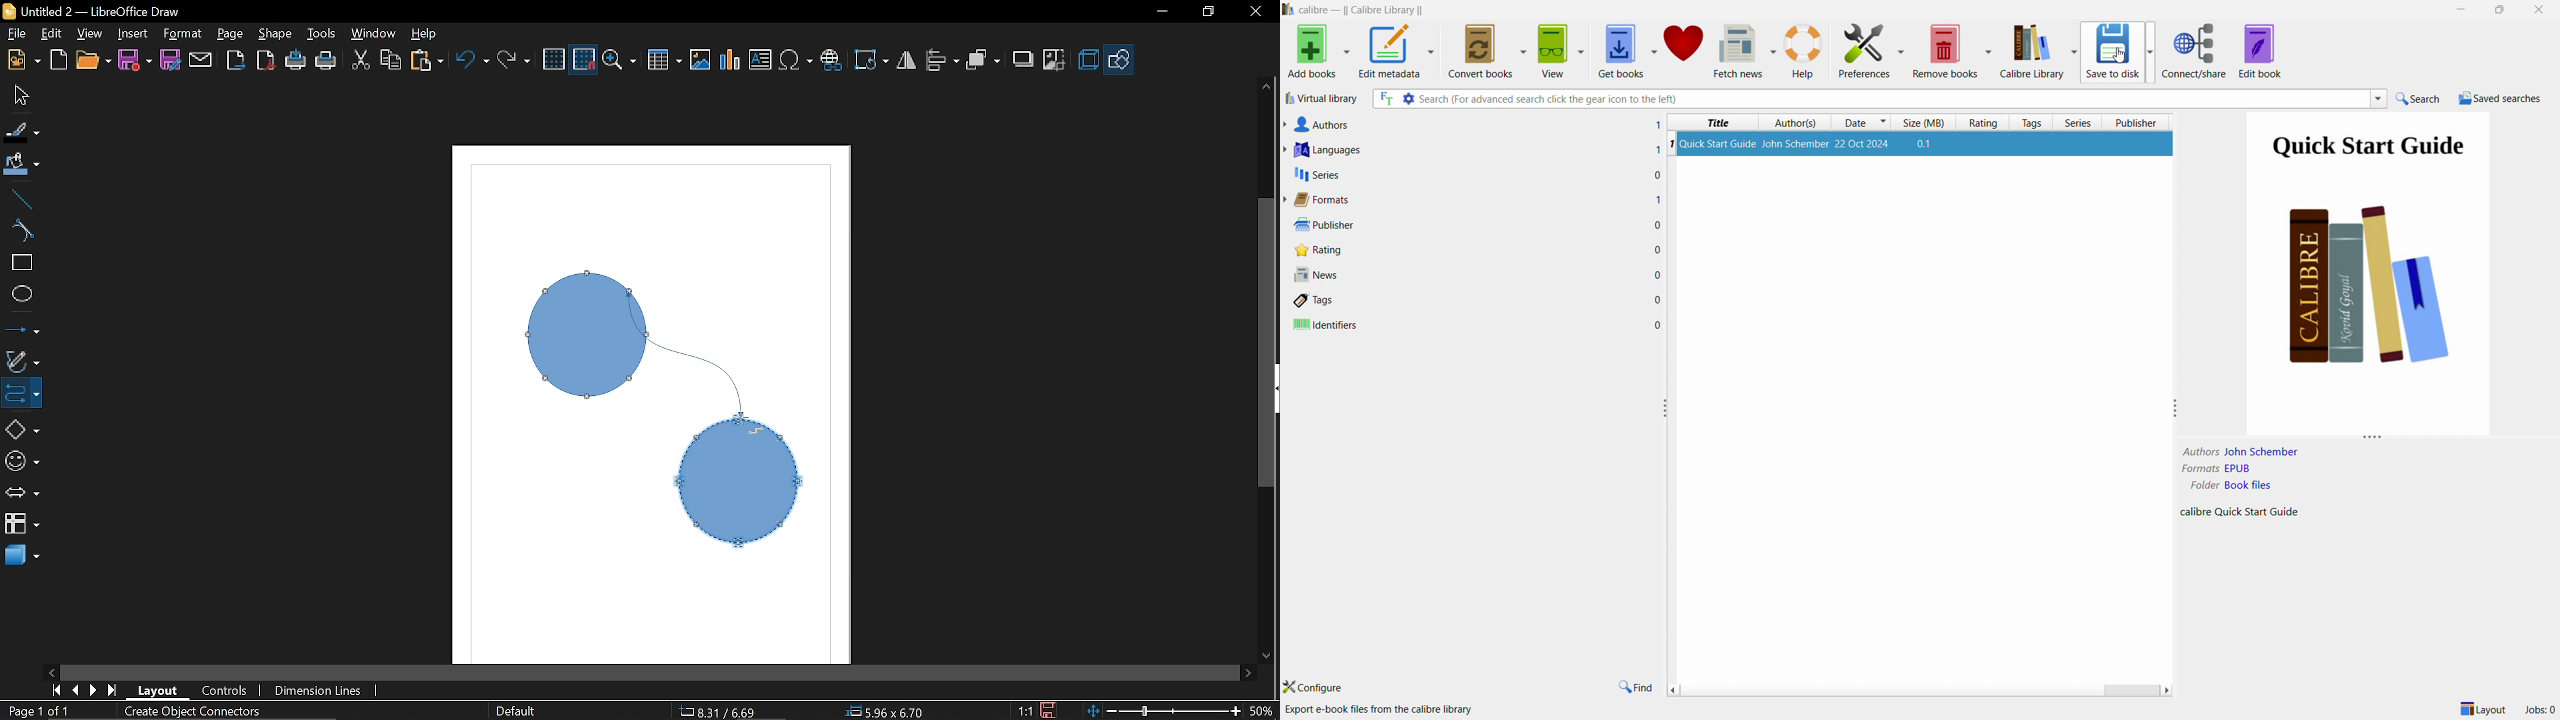 The image size is (2576, 728). I want to click on Format, so click(181, 35).